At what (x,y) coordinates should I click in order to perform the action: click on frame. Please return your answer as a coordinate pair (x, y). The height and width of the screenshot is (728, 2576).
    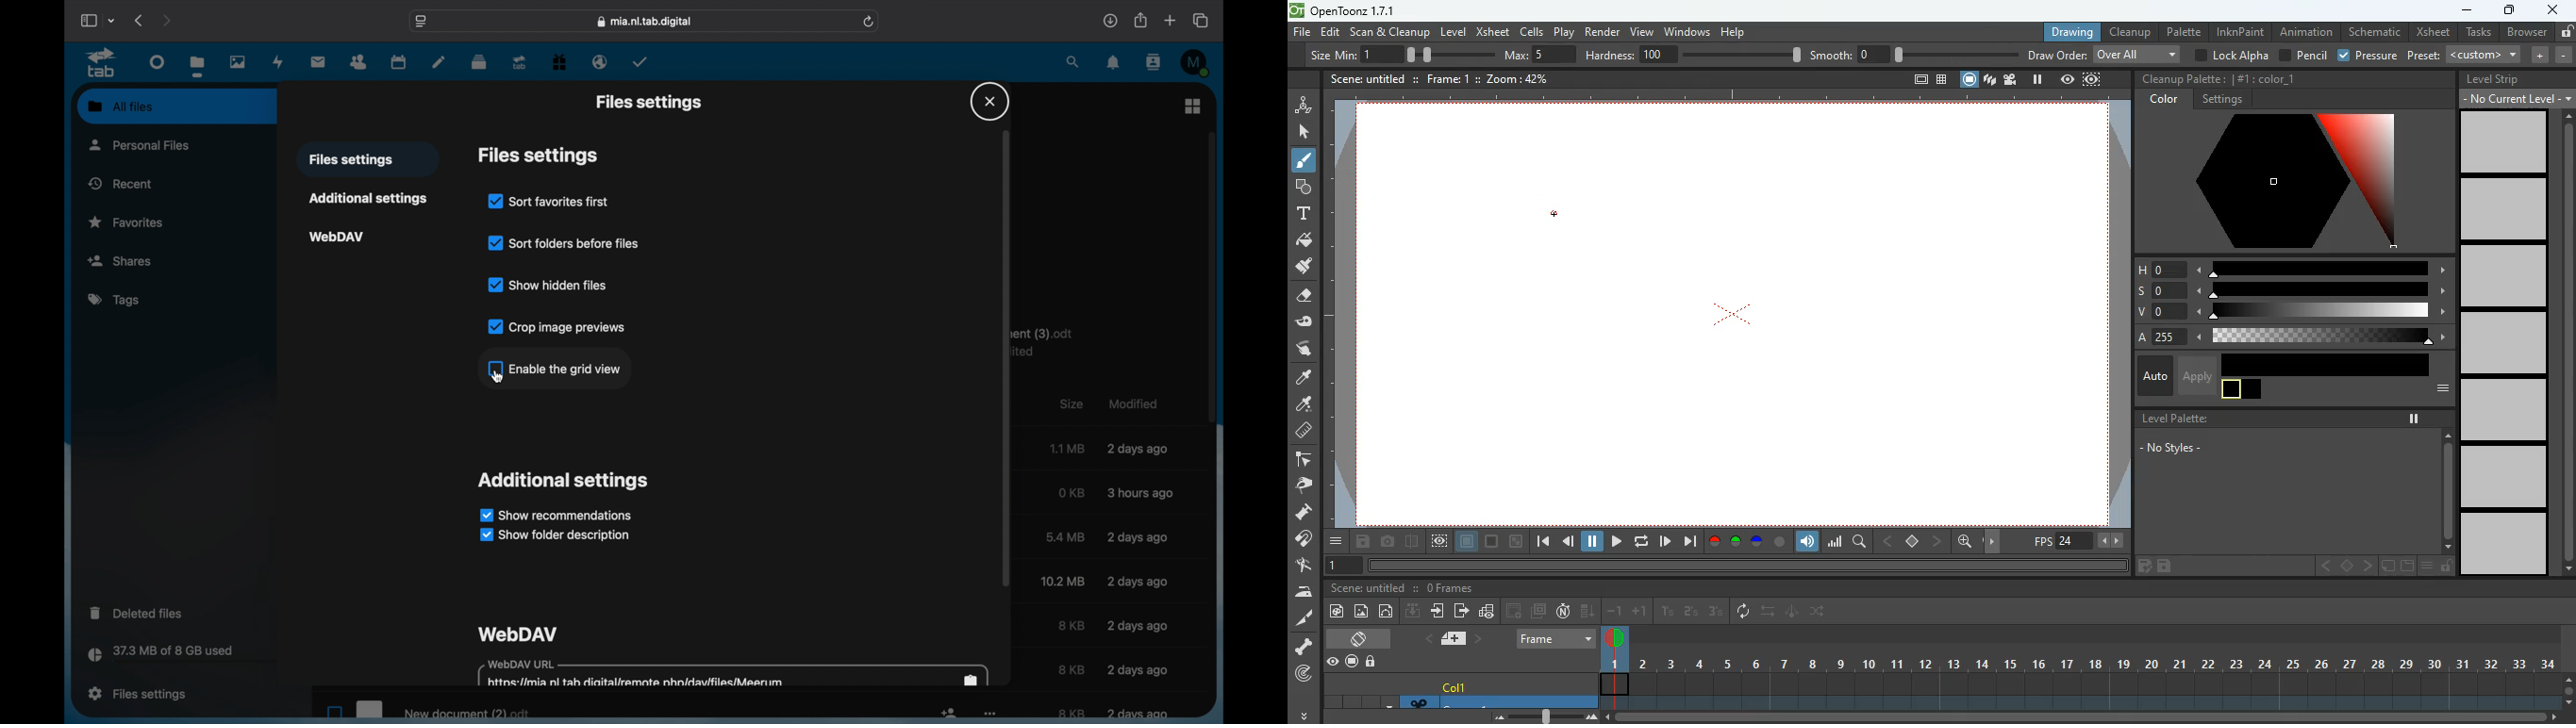
    Looking at the image, I should click on (2093, 79).